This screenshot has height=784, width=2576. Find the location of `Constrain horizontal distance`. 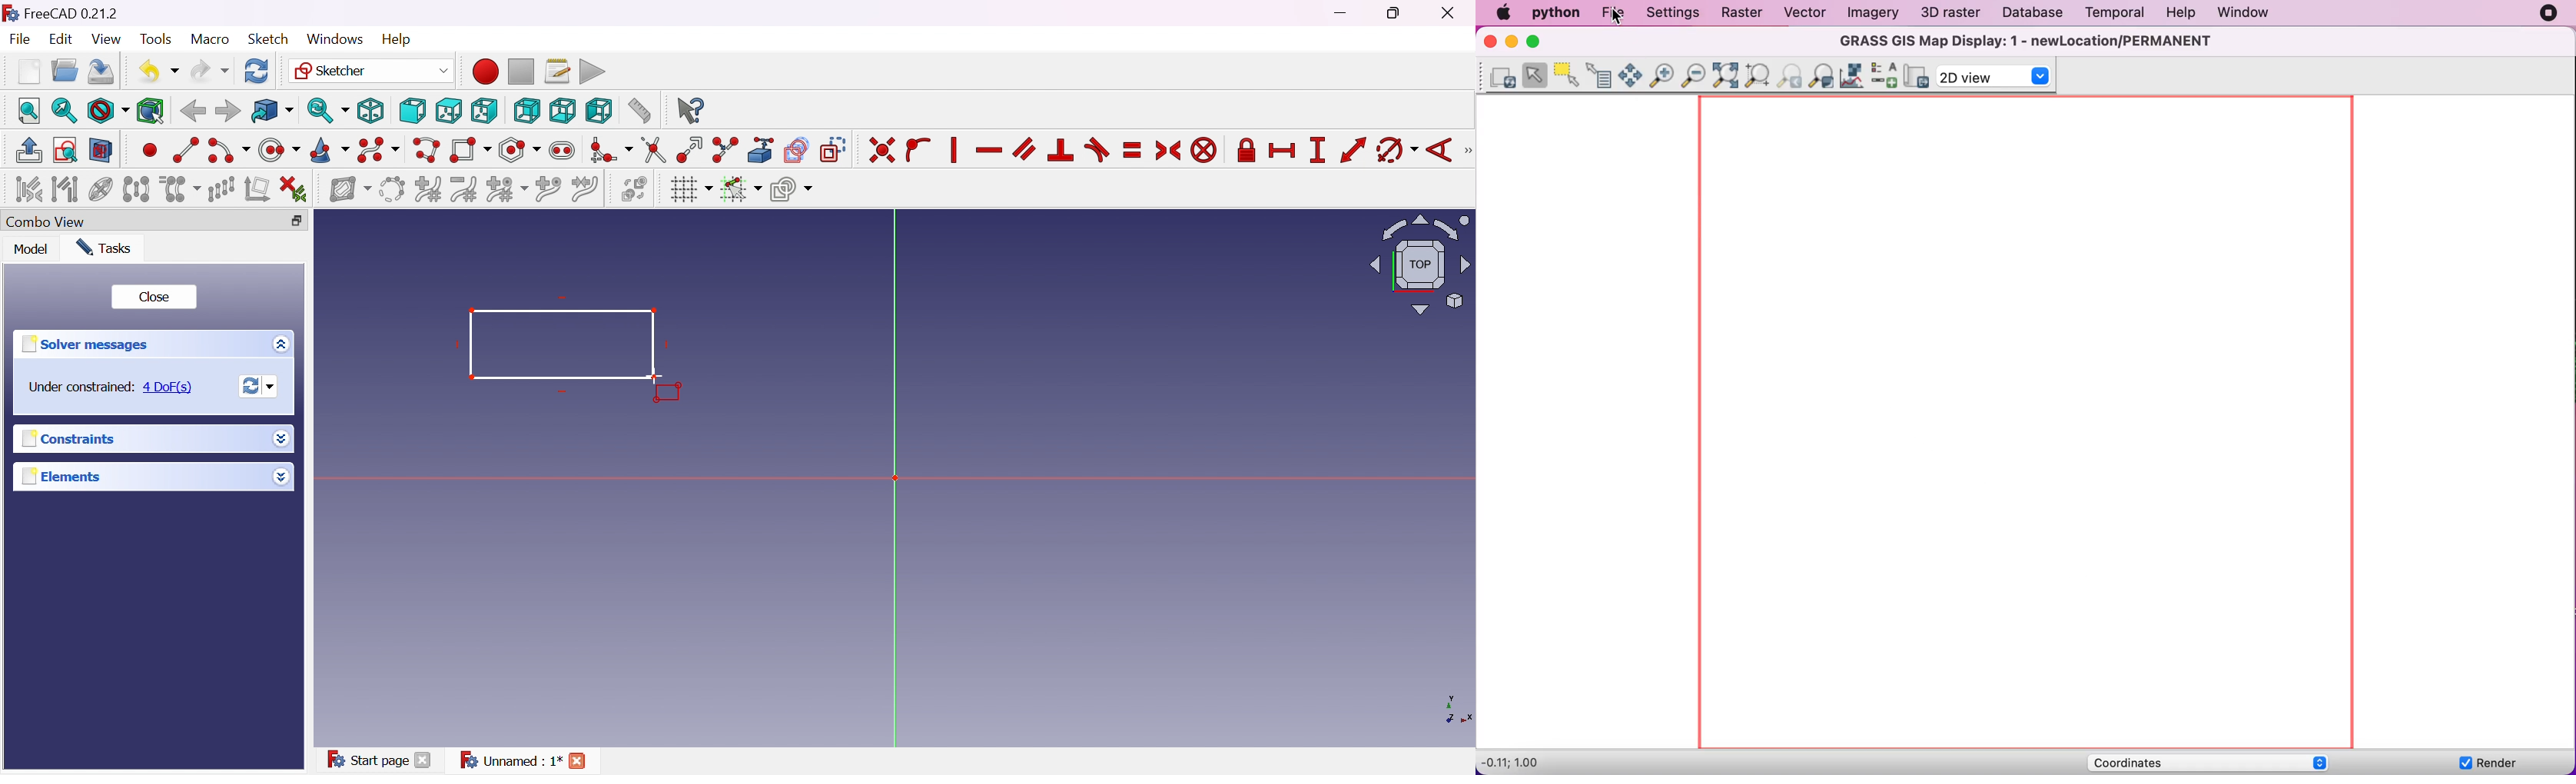

Constrain horizontal distance is located at coordinates (1281, 152).